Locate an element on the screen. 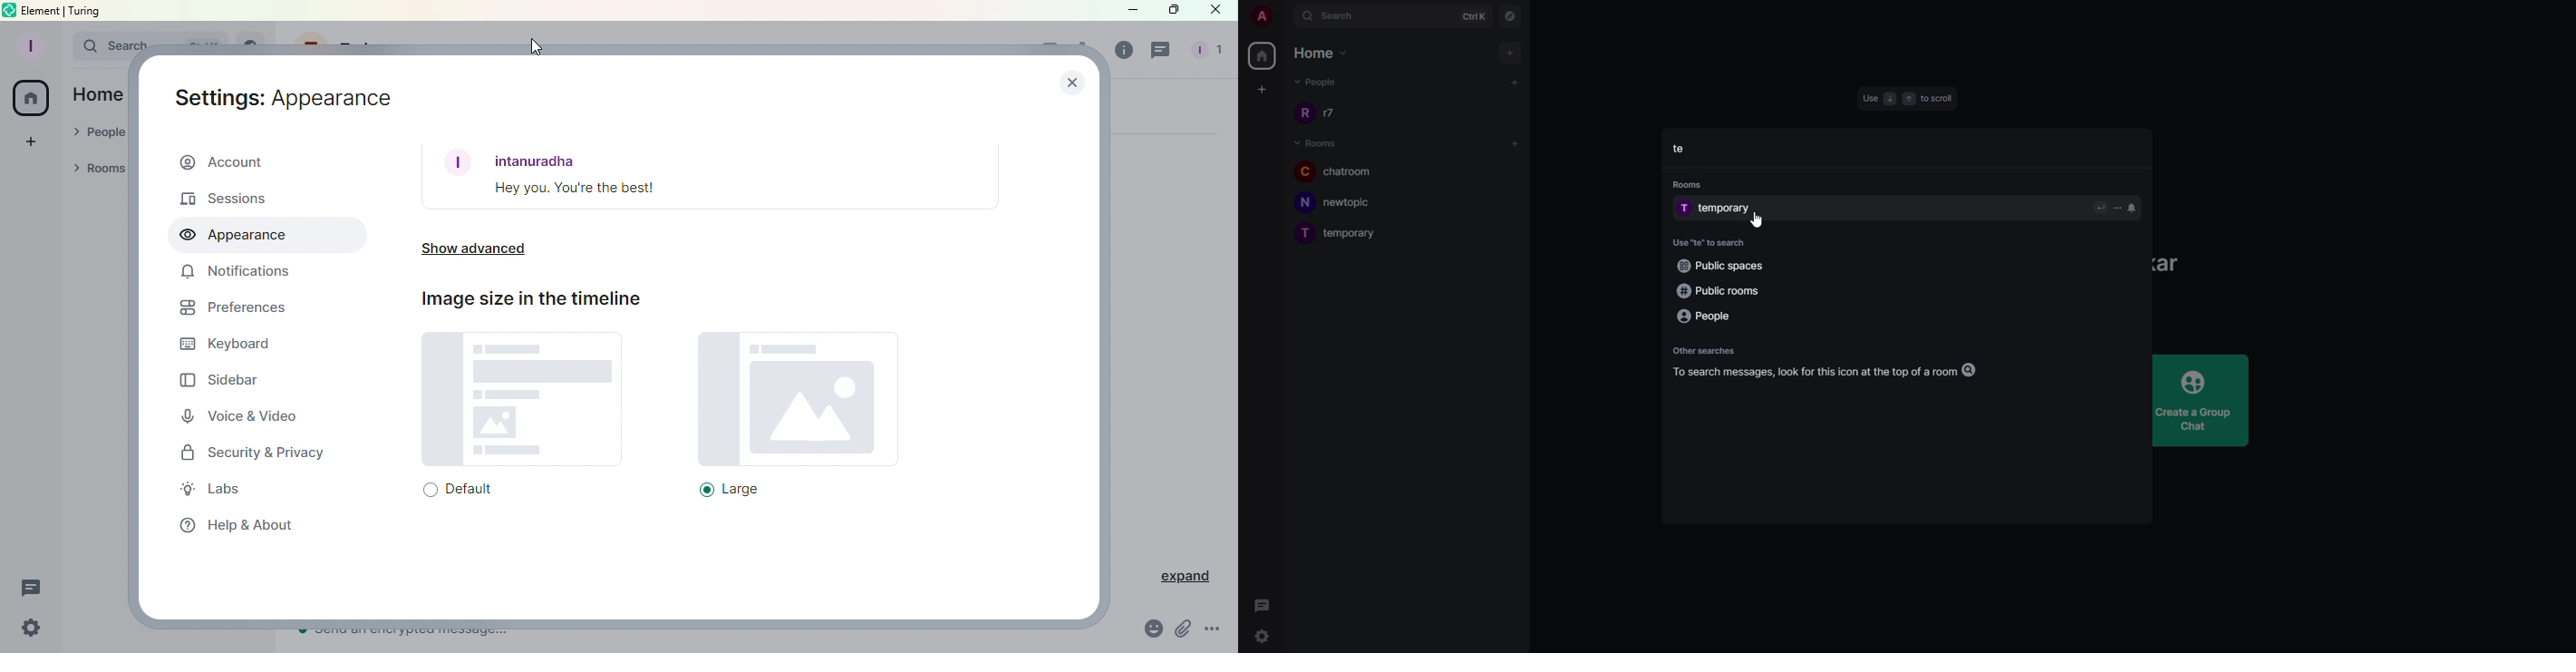 The width and height of the screenshot is (2576, 672). Sarkar is located at coordinates (2170, 264).